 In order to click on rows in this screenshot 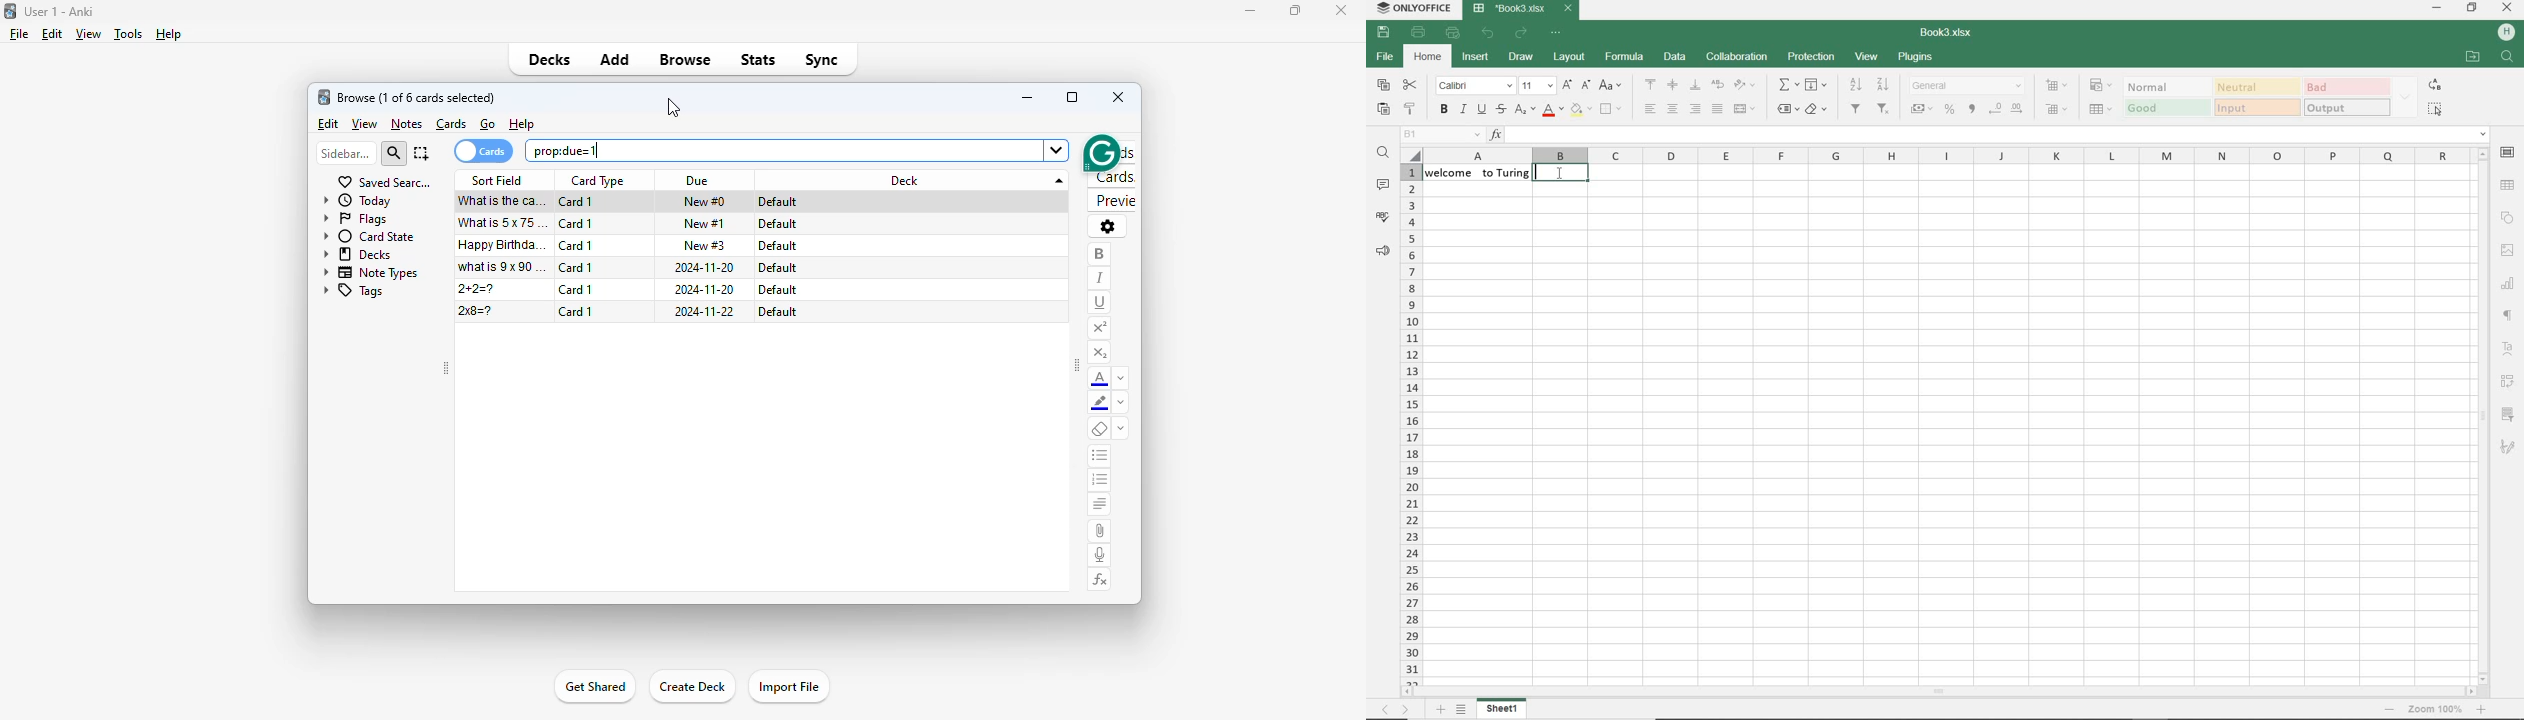, I will do `click(1412, 423)`.